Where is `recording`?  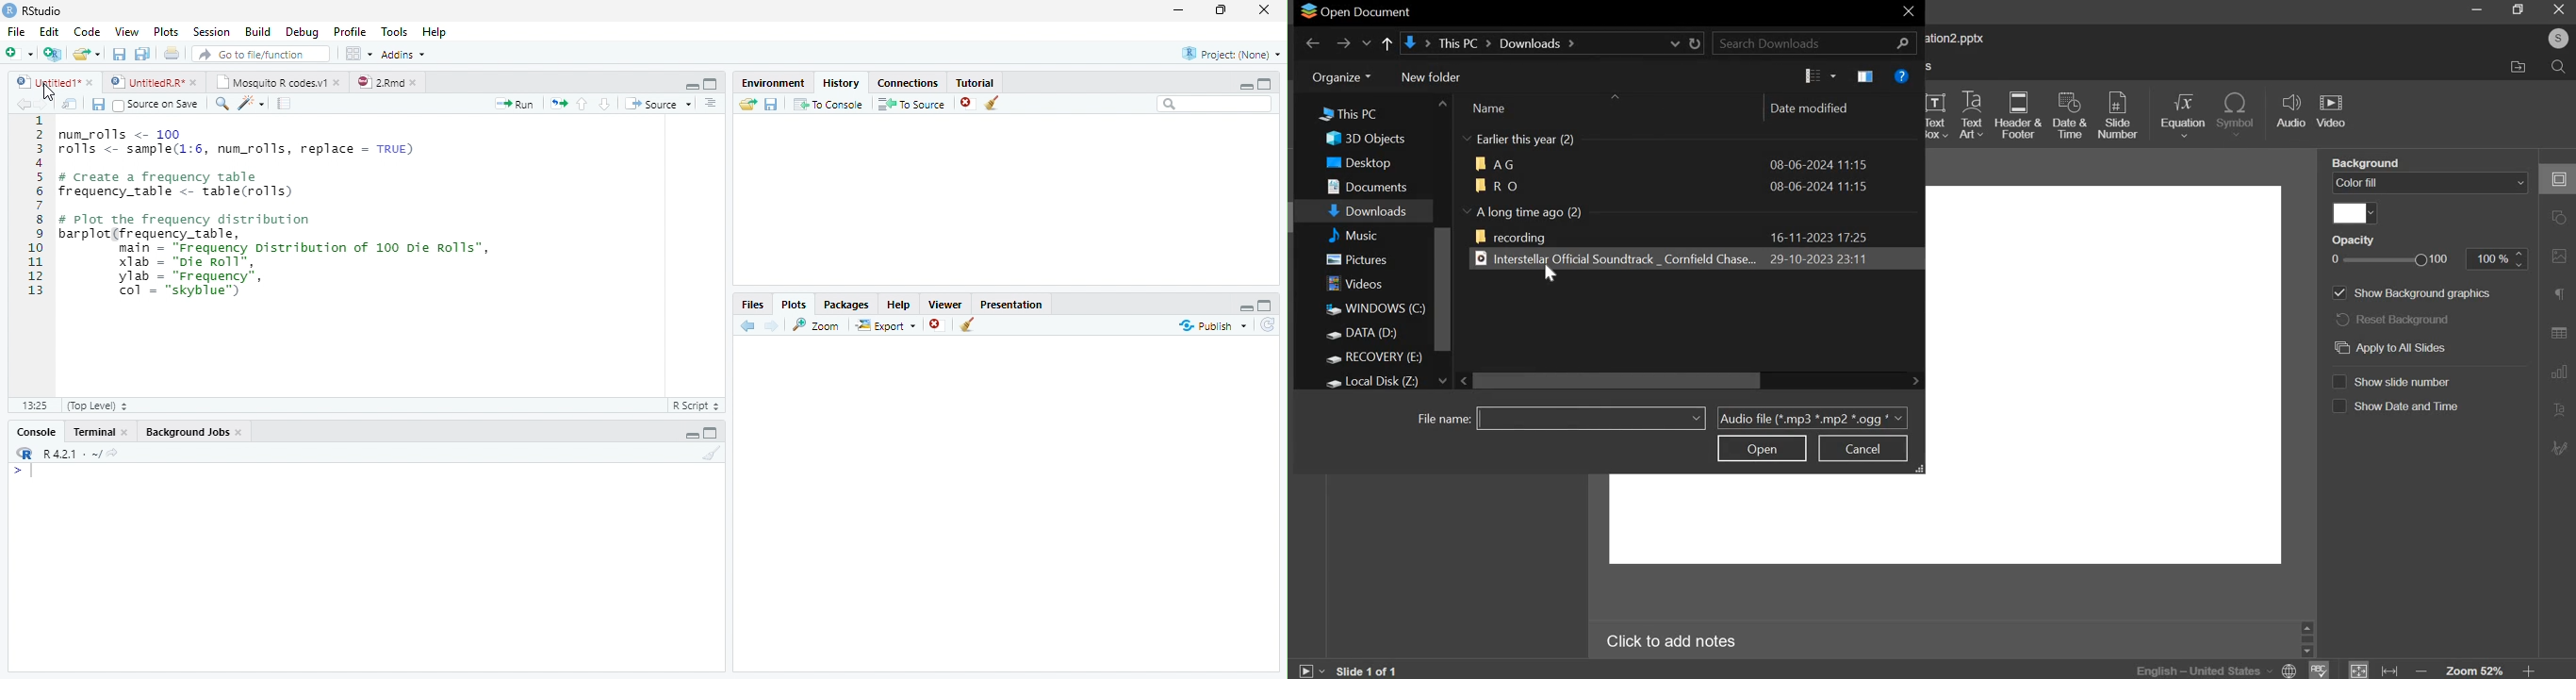 recording is located at coordinates (1511, 236).